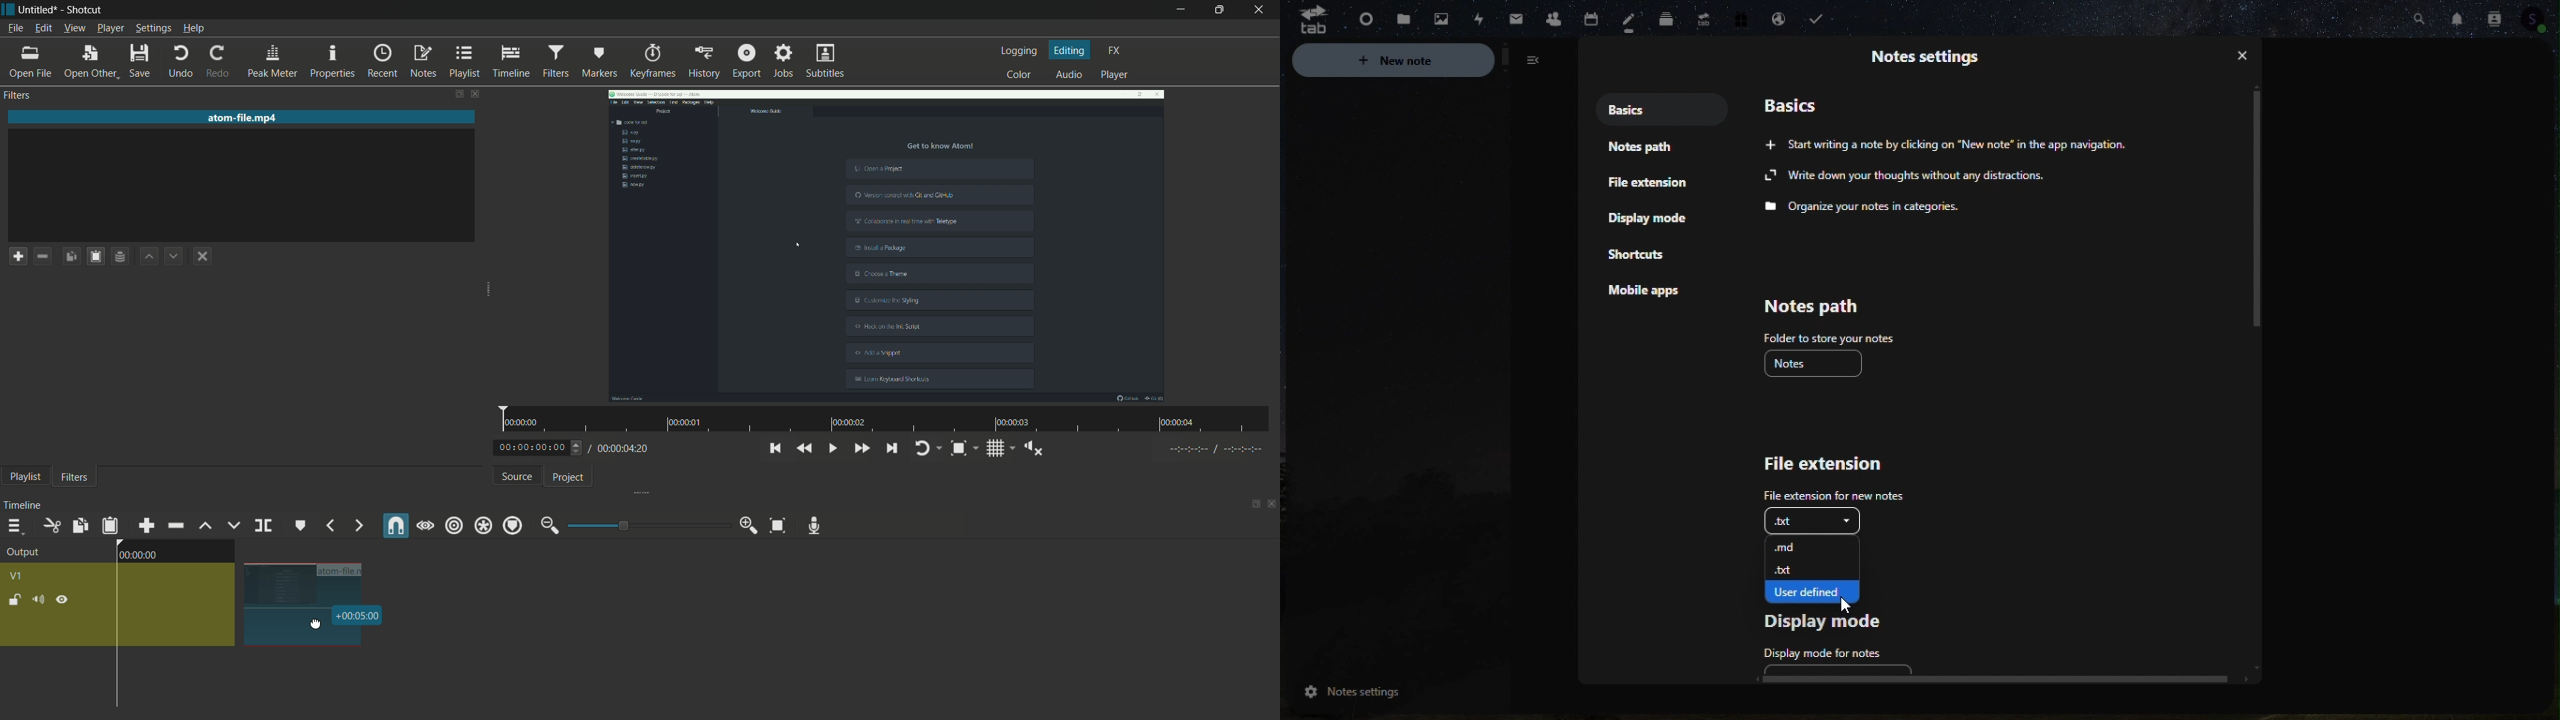  Describe the element at coordinates (147, 525) in the screenshot. I see `    ` at that location.